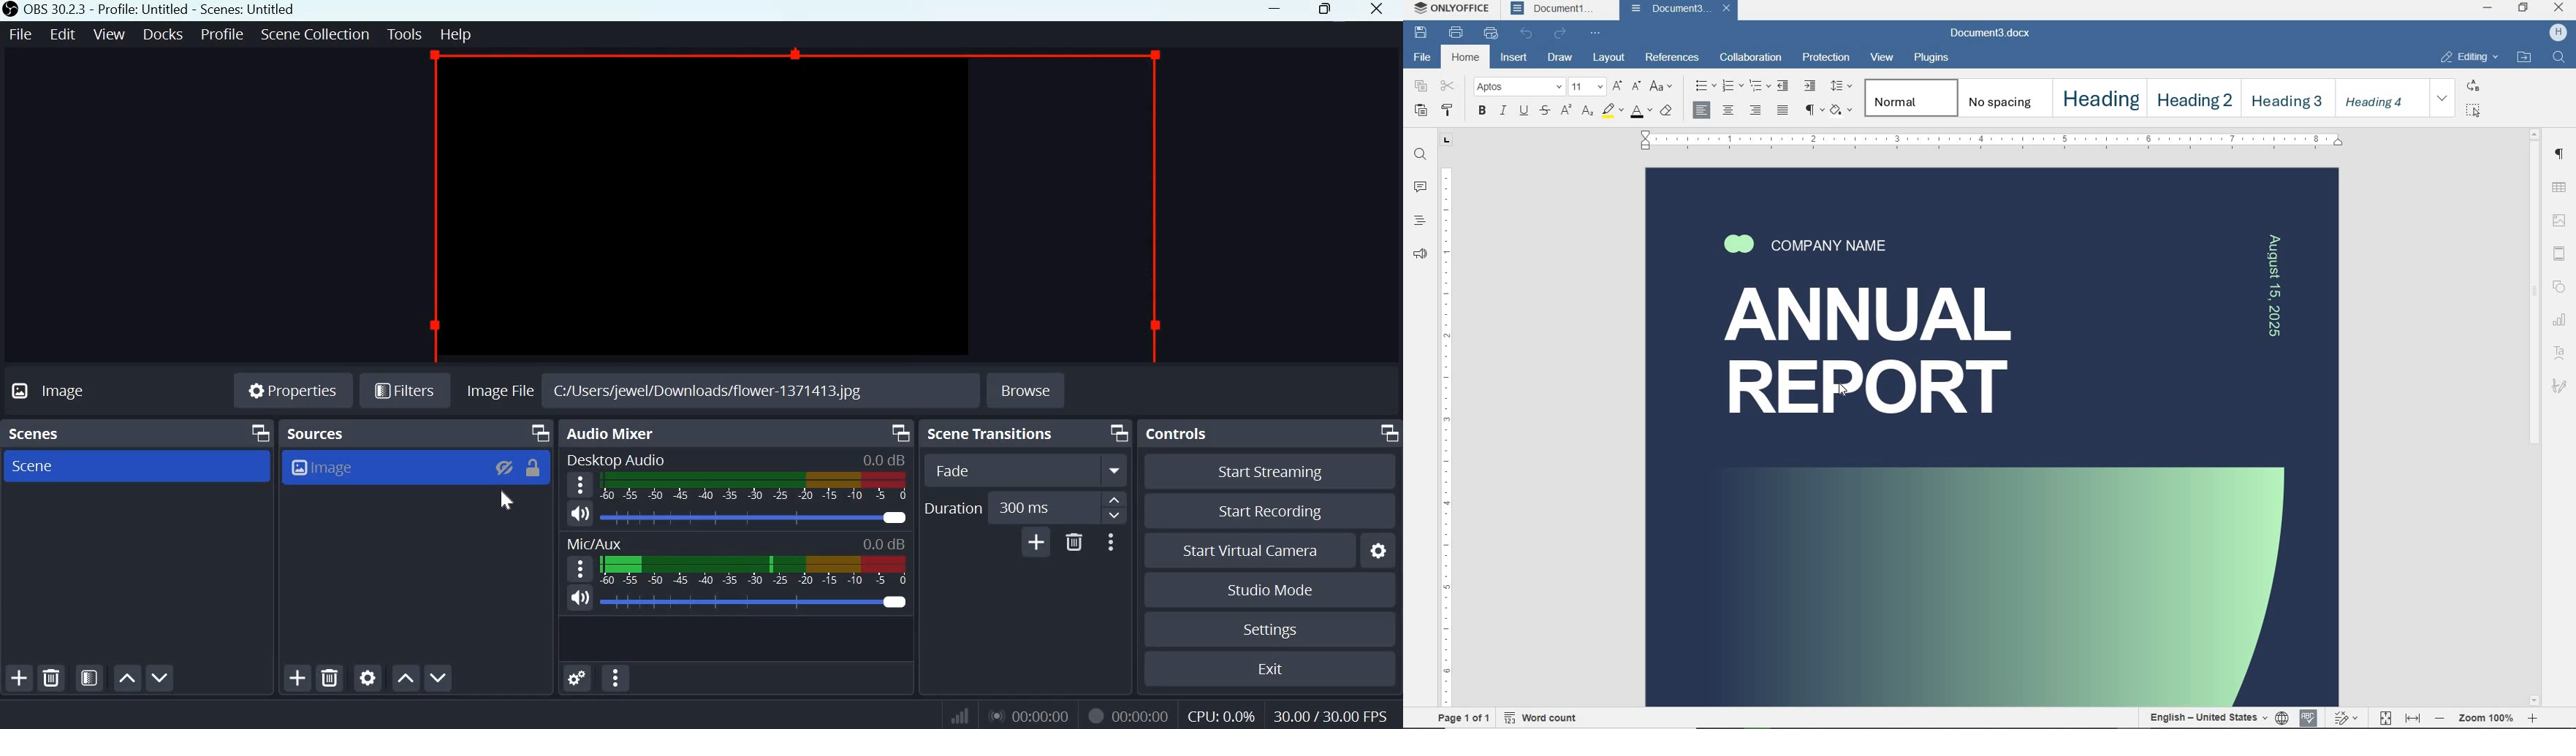 The image size is (2576, 756). What do you see at coordinates (2533, 417) in the screenshot?
I see `scrollbar` at bounding box center [2533, 417].